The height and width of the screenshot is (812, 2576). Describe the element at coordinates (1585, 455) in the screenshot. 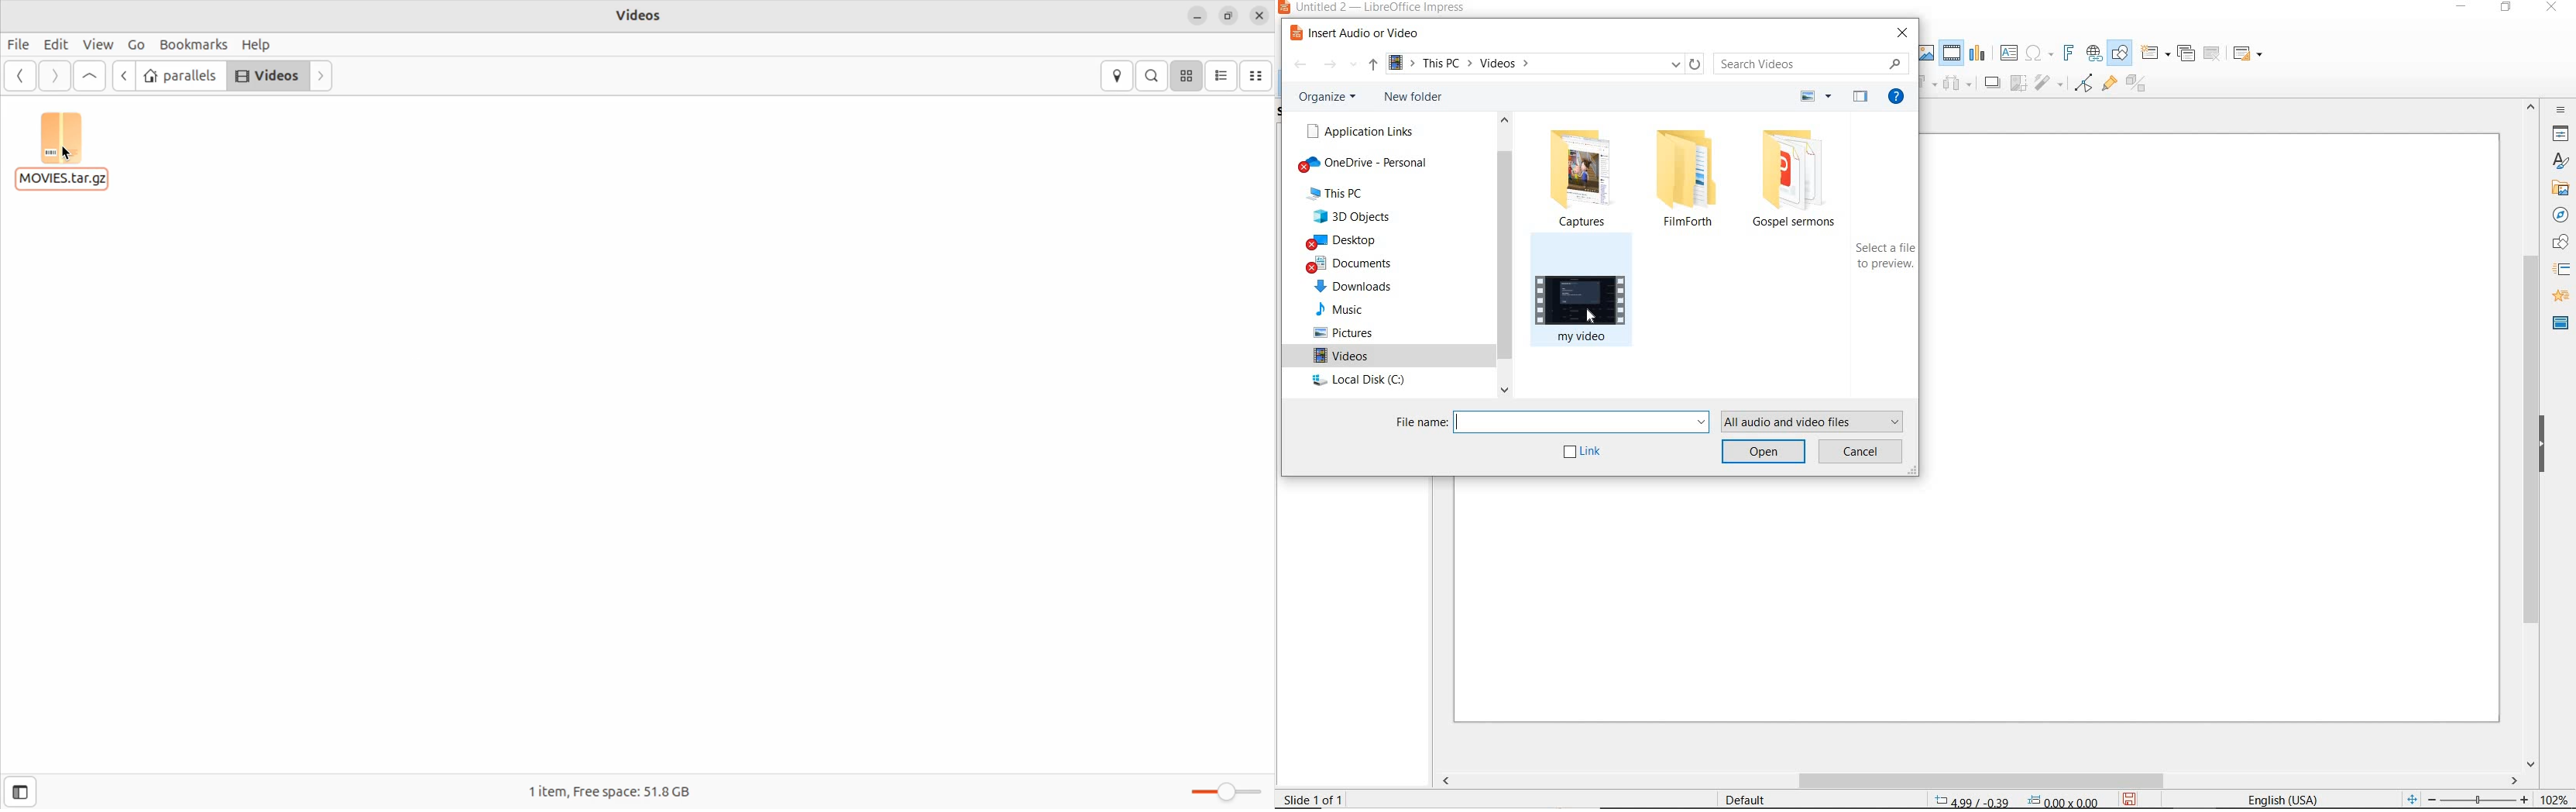

I see `link` at that location.